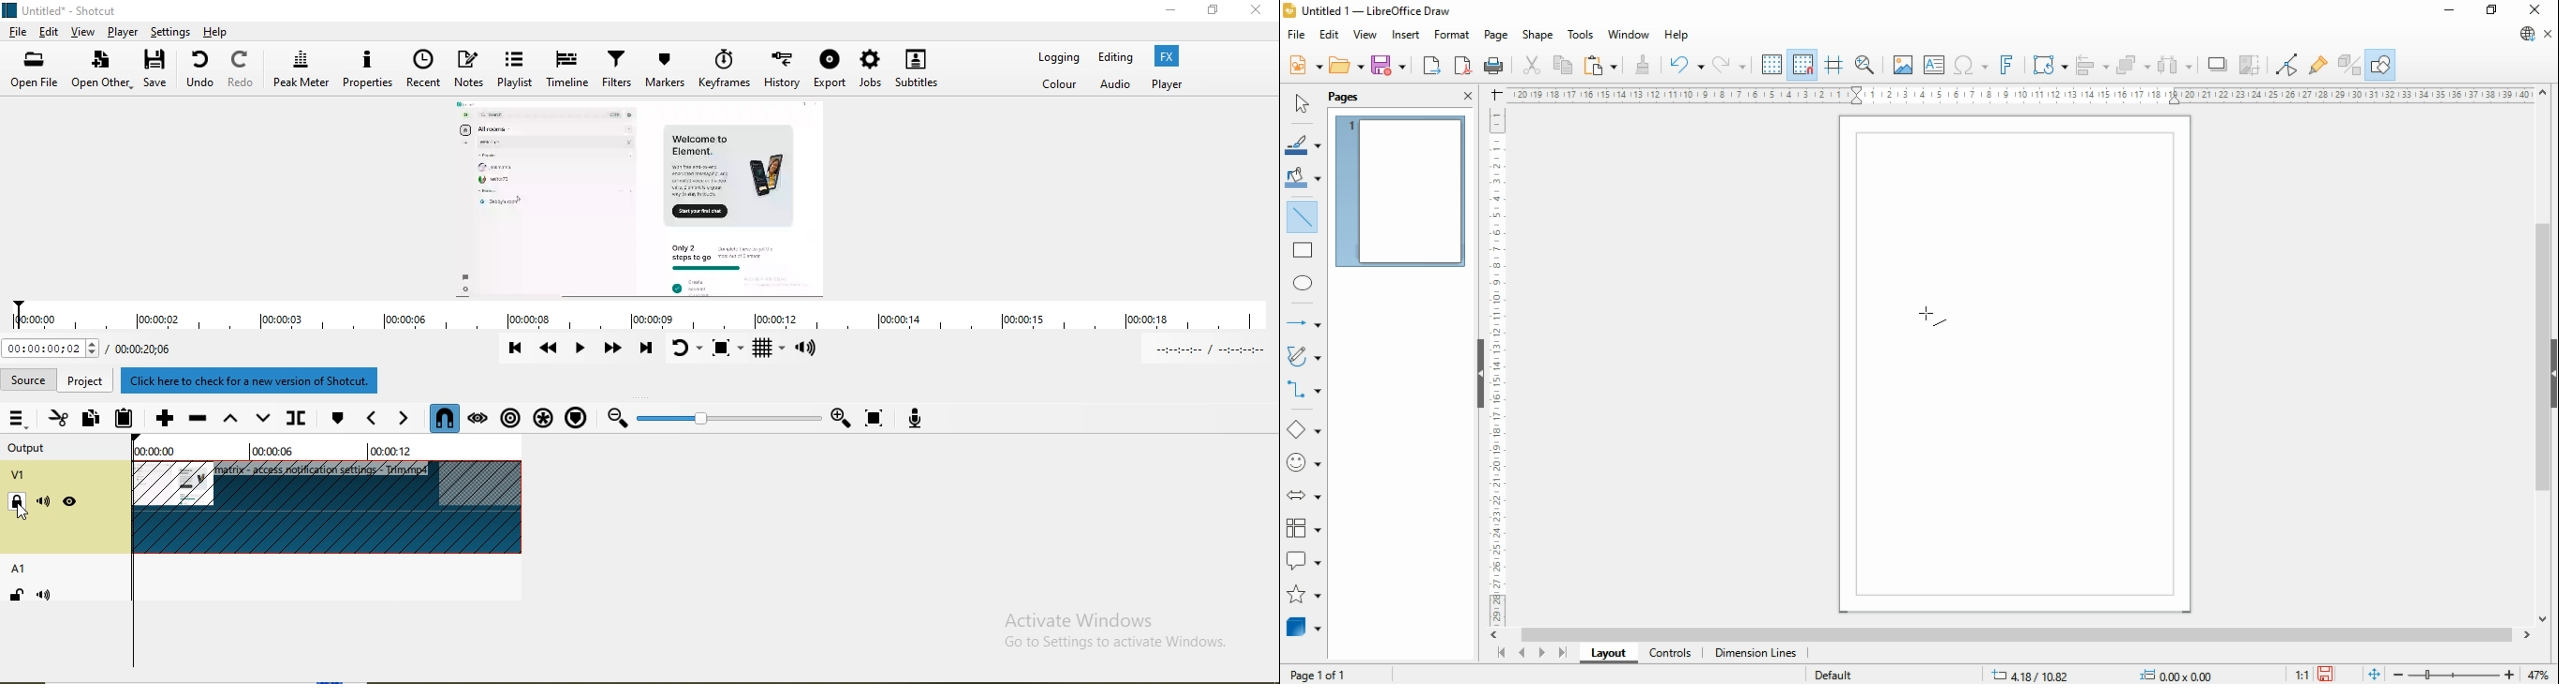 The height and width of the screenshot is (700, 2576). Describe the element at coordinates (1303, 177) in the screenshot. I see `fill color` at that location.